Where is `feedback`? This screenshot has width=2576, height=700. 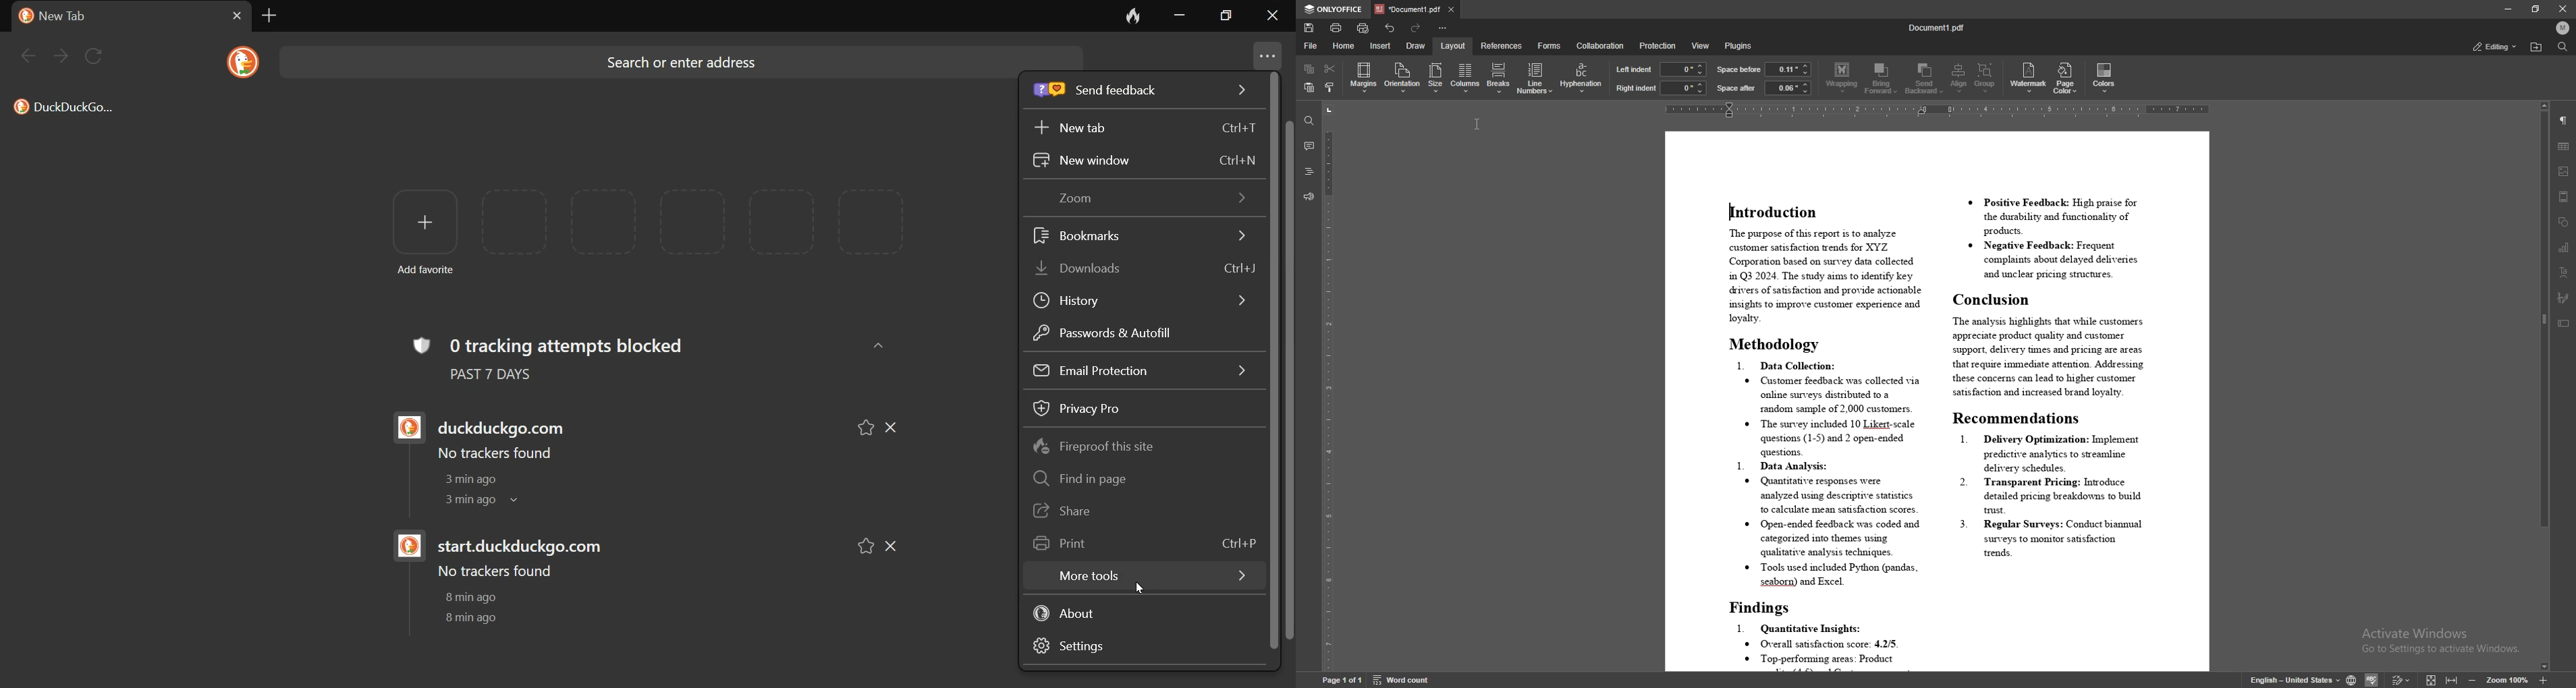 feedback is located at coordinates (1309, 197).